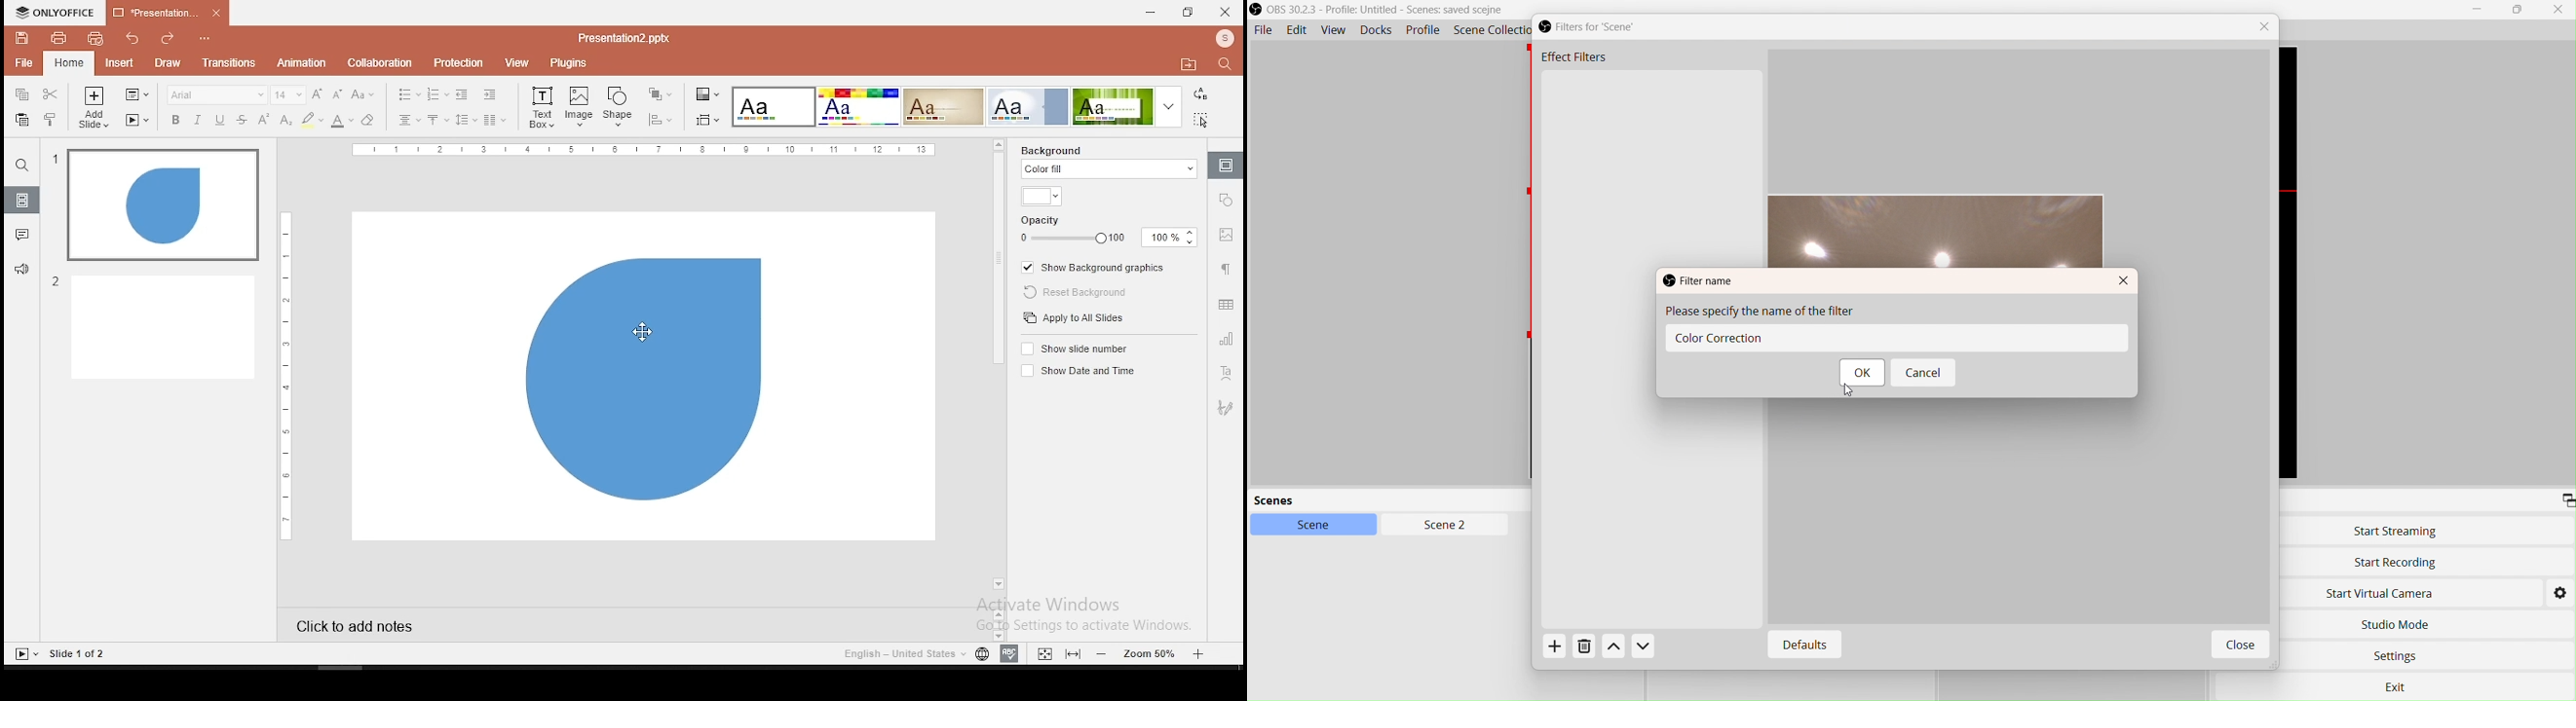 The image size is (2576, 728). I want to click on plugins, so click(569, 62).